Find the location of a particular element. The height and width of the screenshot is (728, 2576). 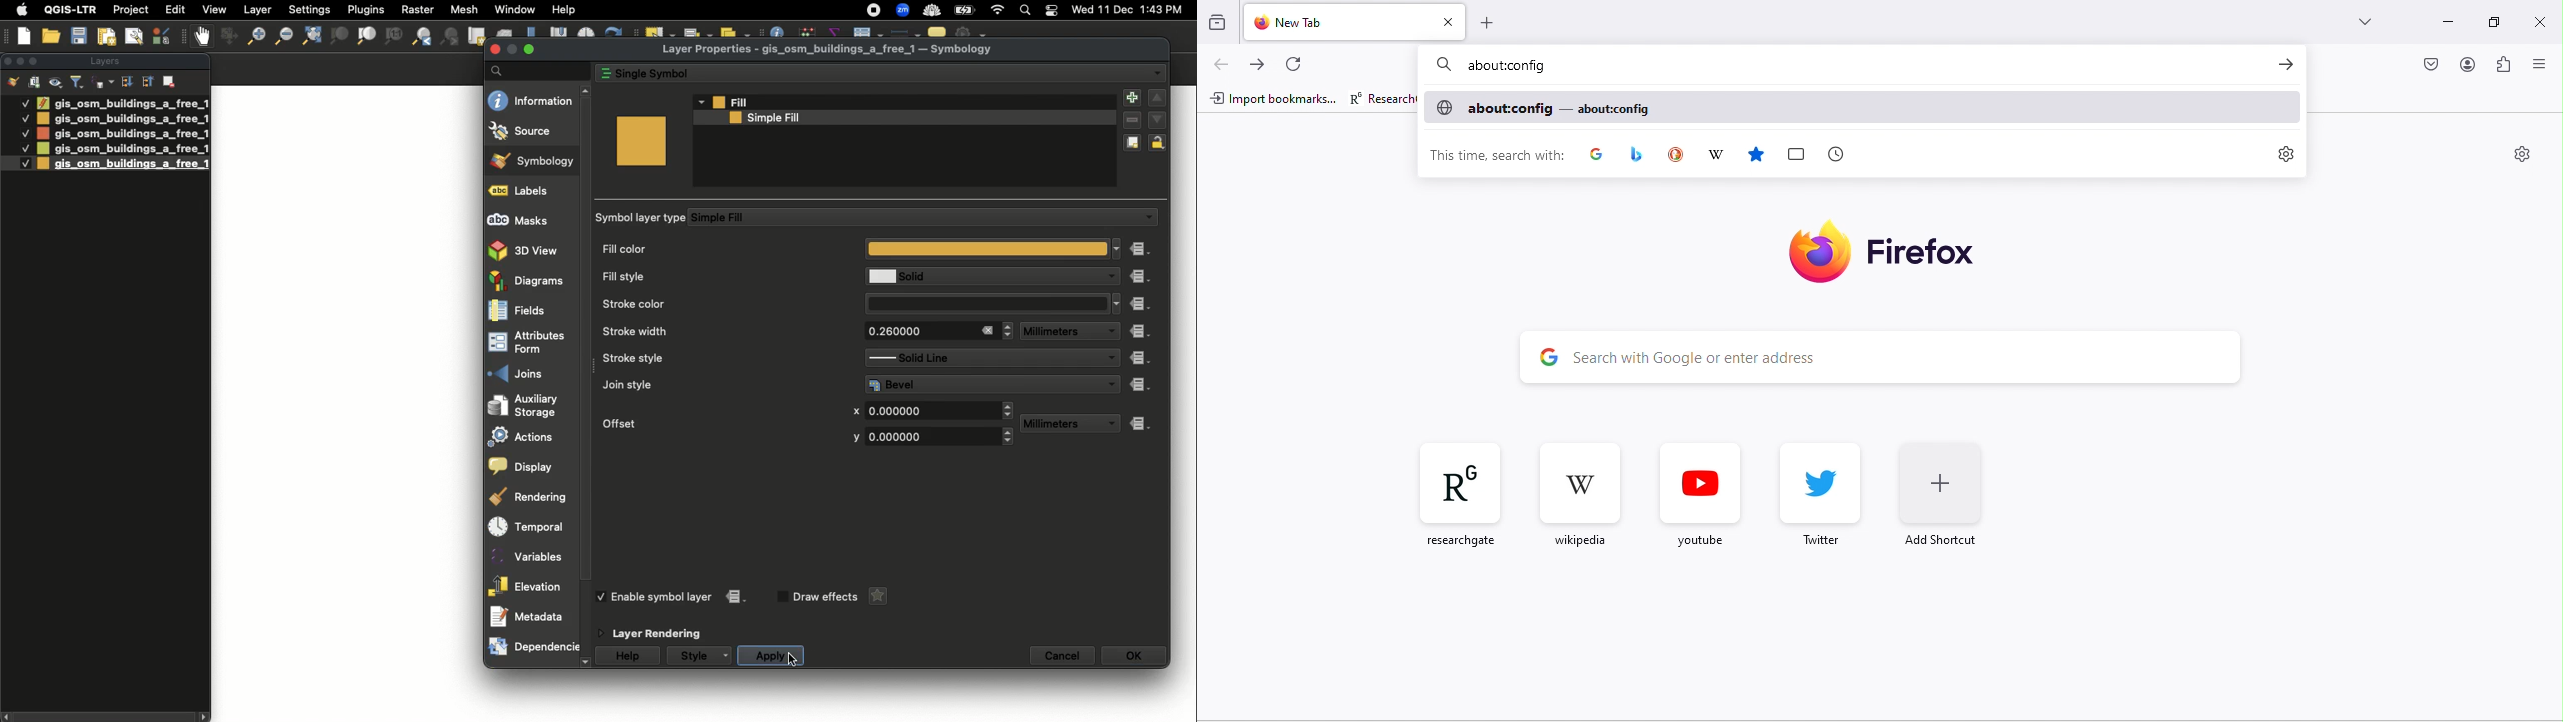

go is located at coordinates (2285, 65).